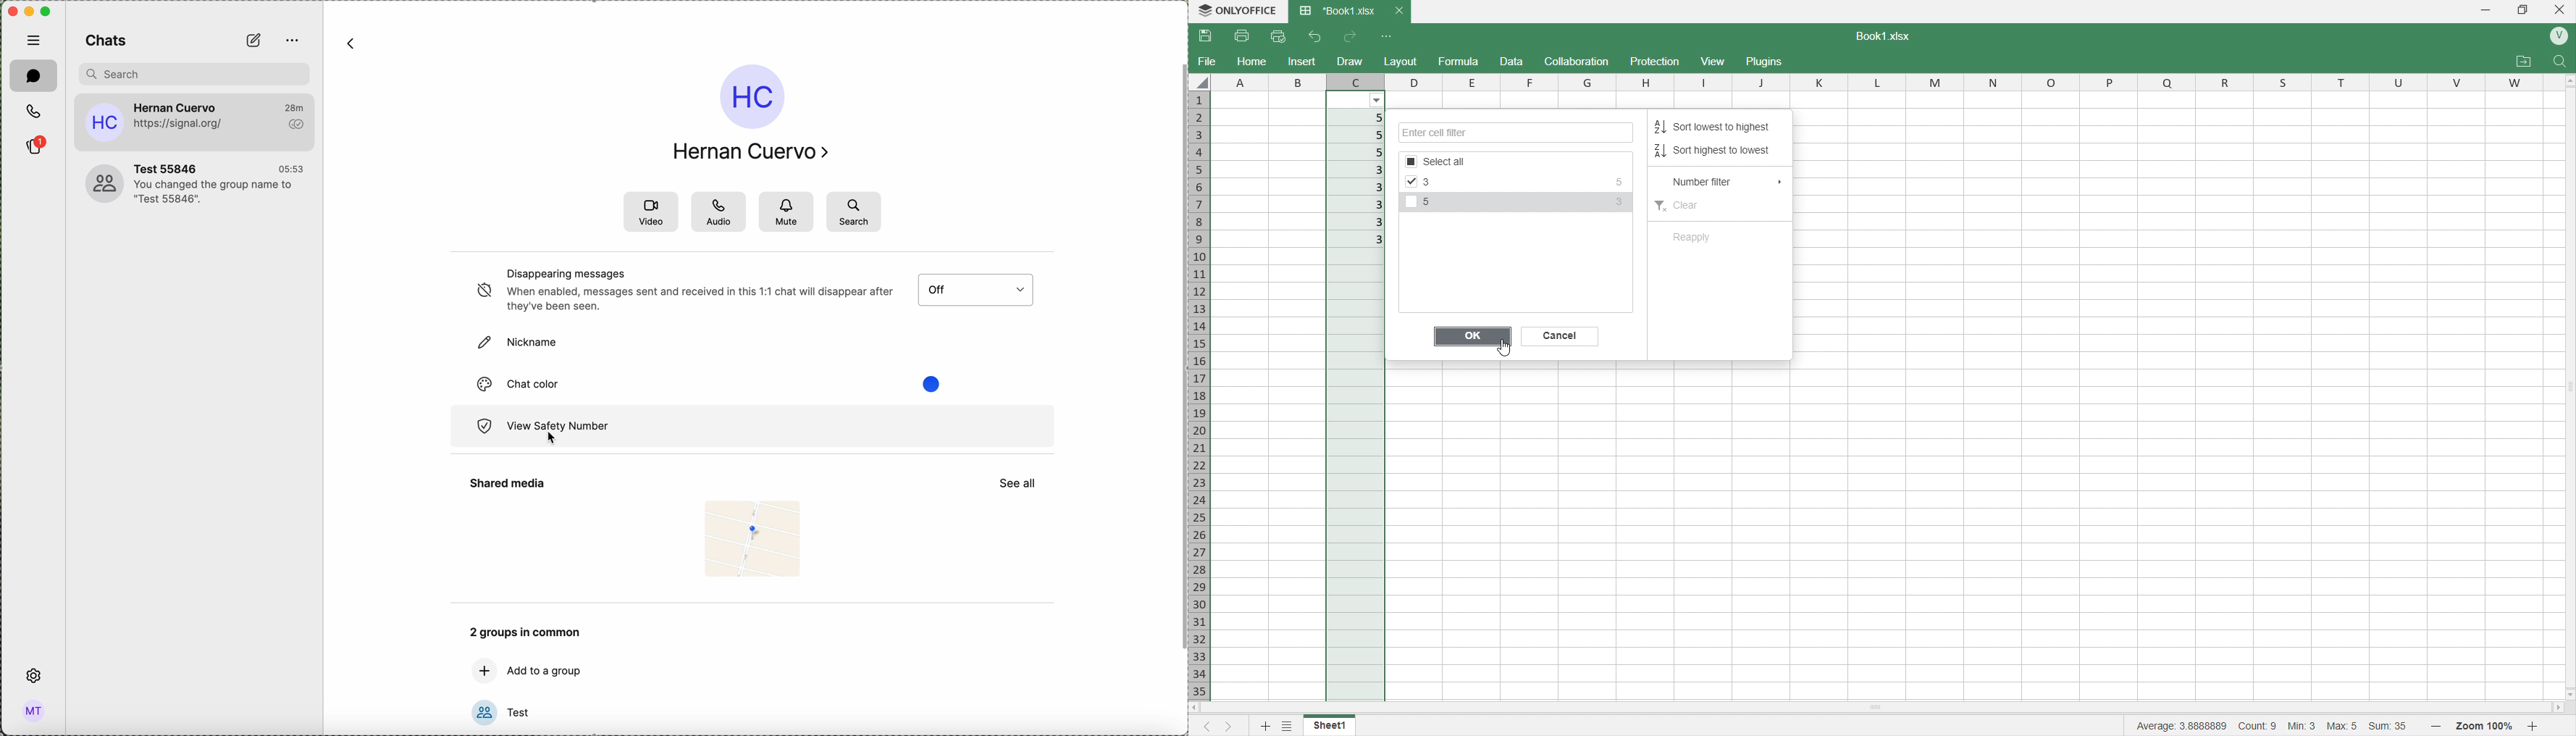 The image size is (2576, 756). I want to click on Test 55846, so click(172, 165).